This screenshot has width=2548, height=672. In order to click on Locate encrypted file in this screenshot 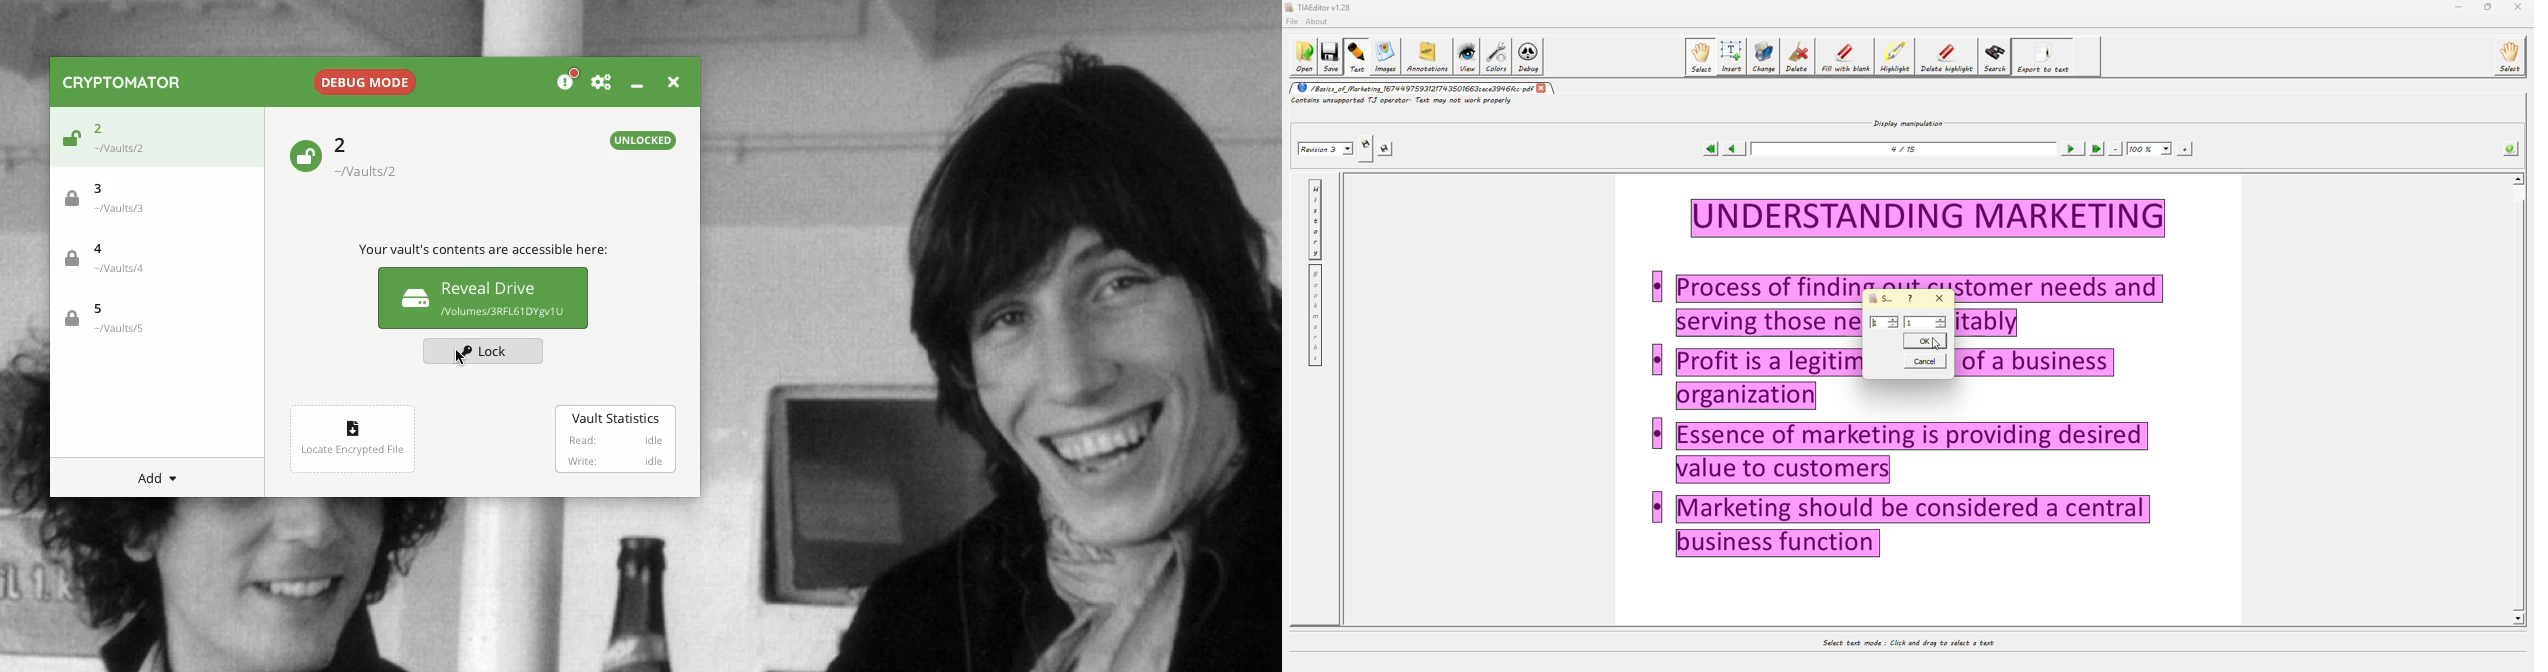, I will do `click(352, 437)`.